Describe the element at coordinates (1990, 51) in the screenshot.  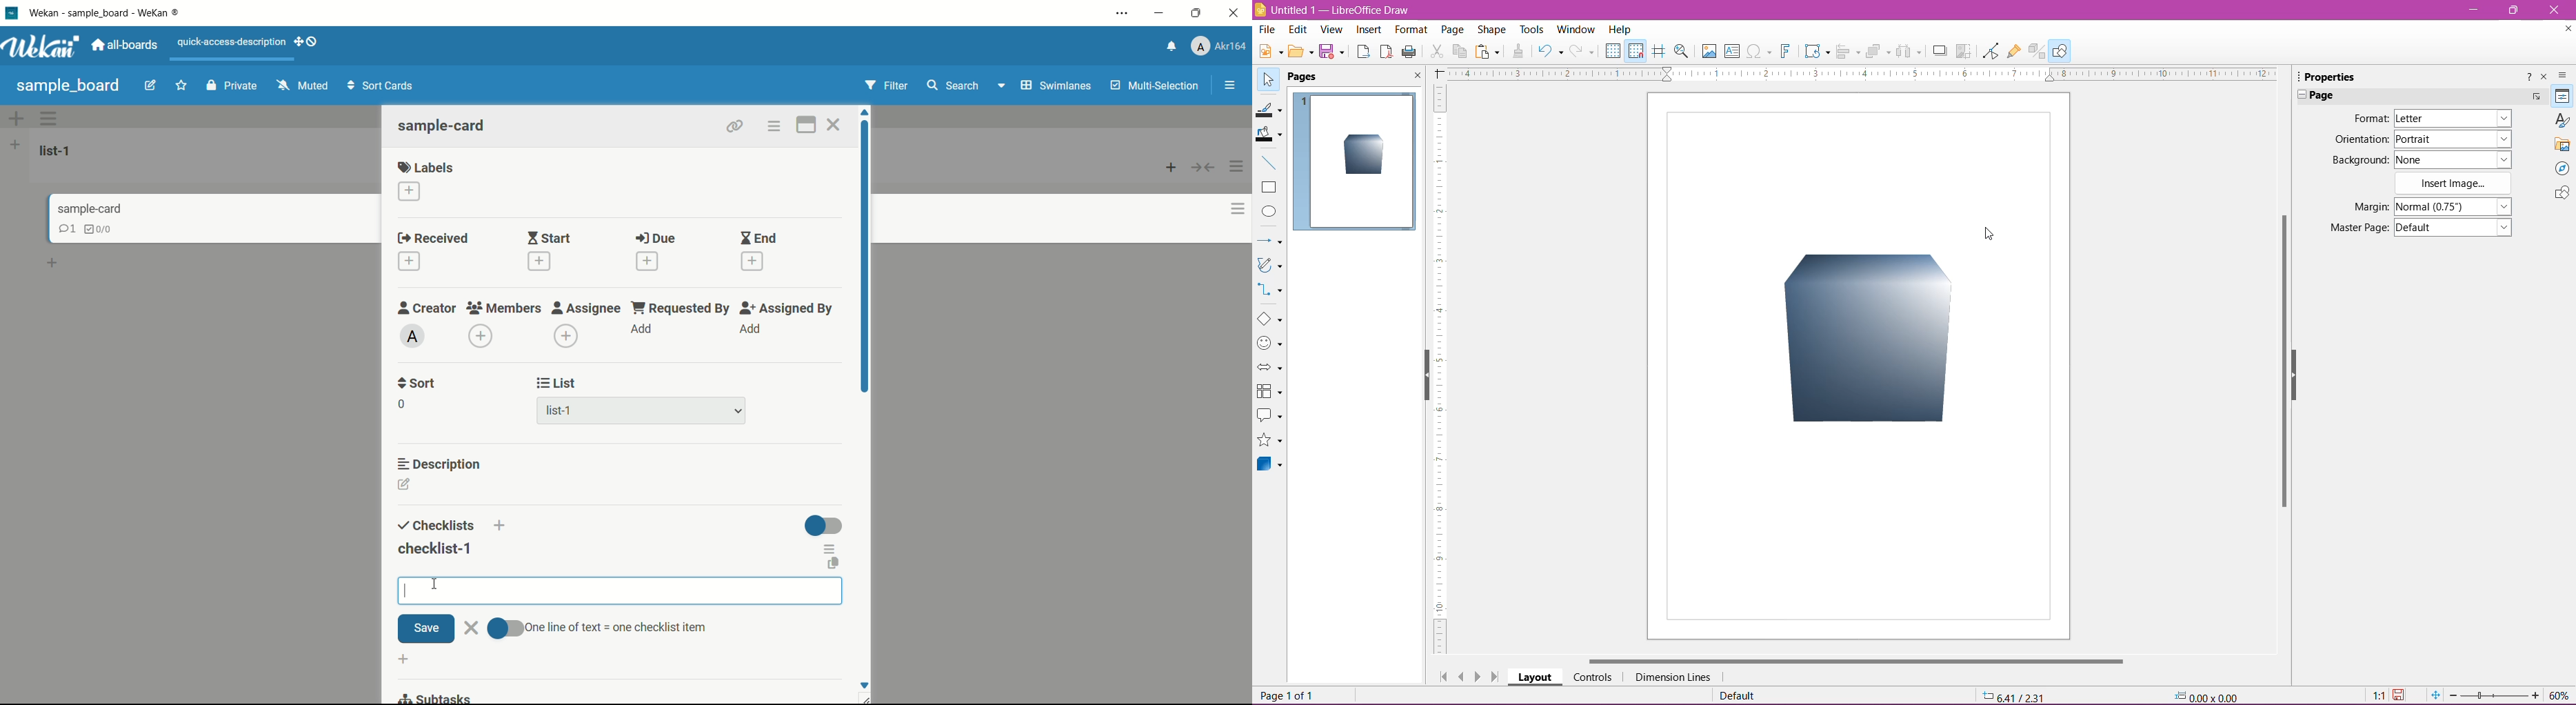
I see `Toggle Point Edit Mode` at that location.